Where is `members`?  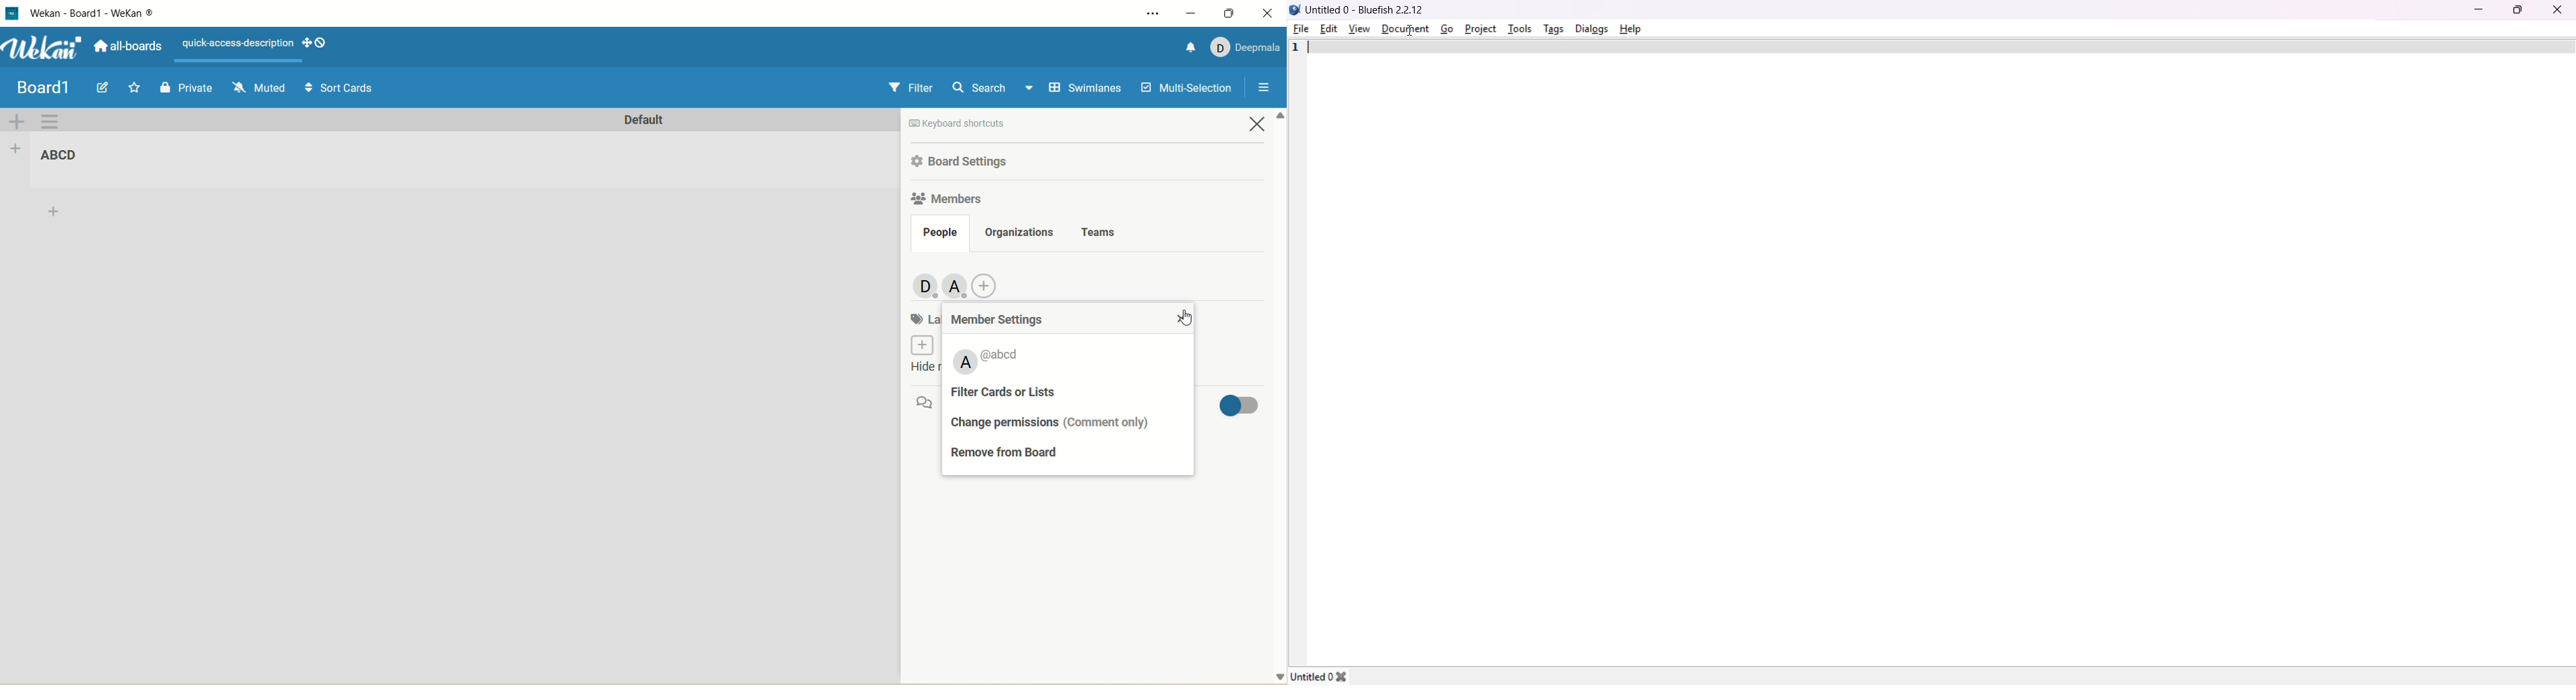 members is located at coordinates (946, 200).